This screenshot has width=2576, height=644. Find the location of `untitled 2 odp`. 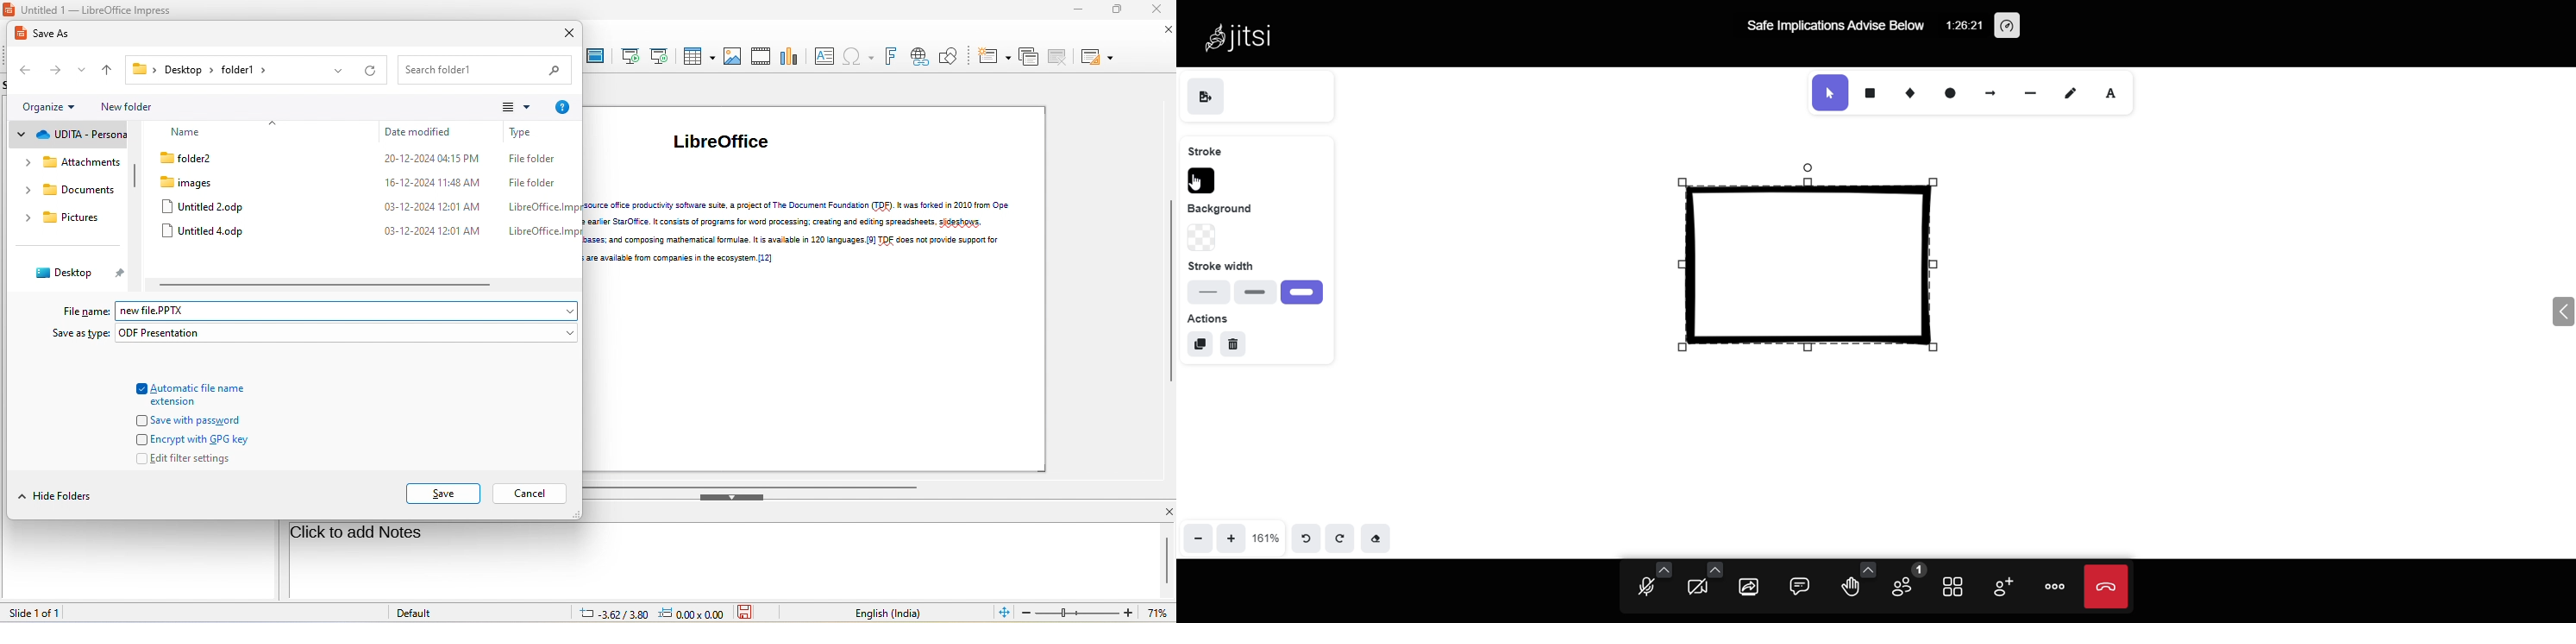

untitled 2 odp is located at coordinates (206, 206).